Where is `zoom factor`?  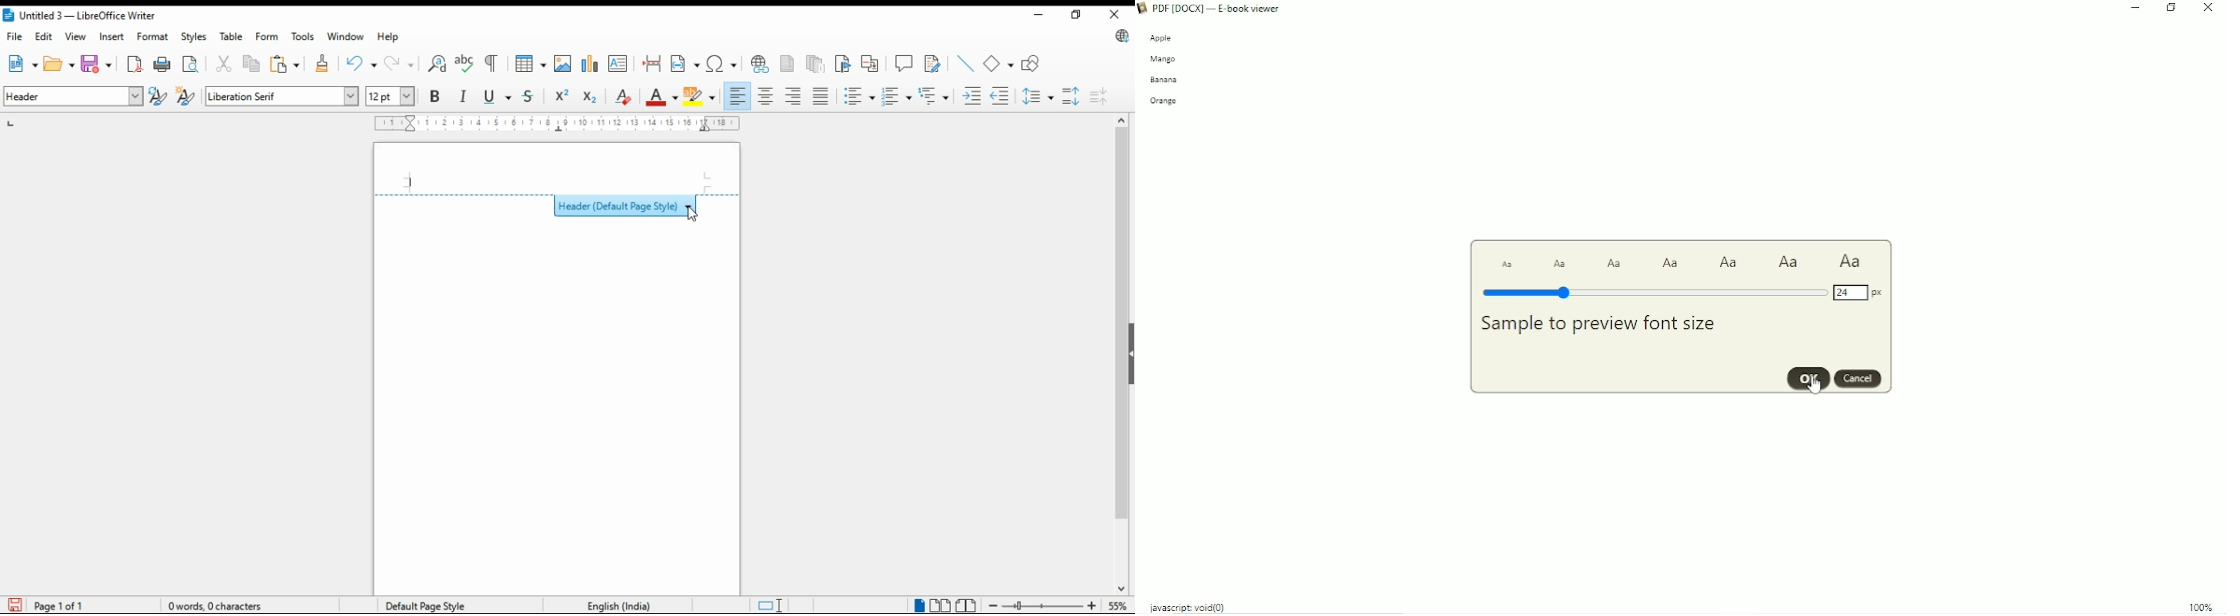 zoom factor is located at coordinates (1119, 605).